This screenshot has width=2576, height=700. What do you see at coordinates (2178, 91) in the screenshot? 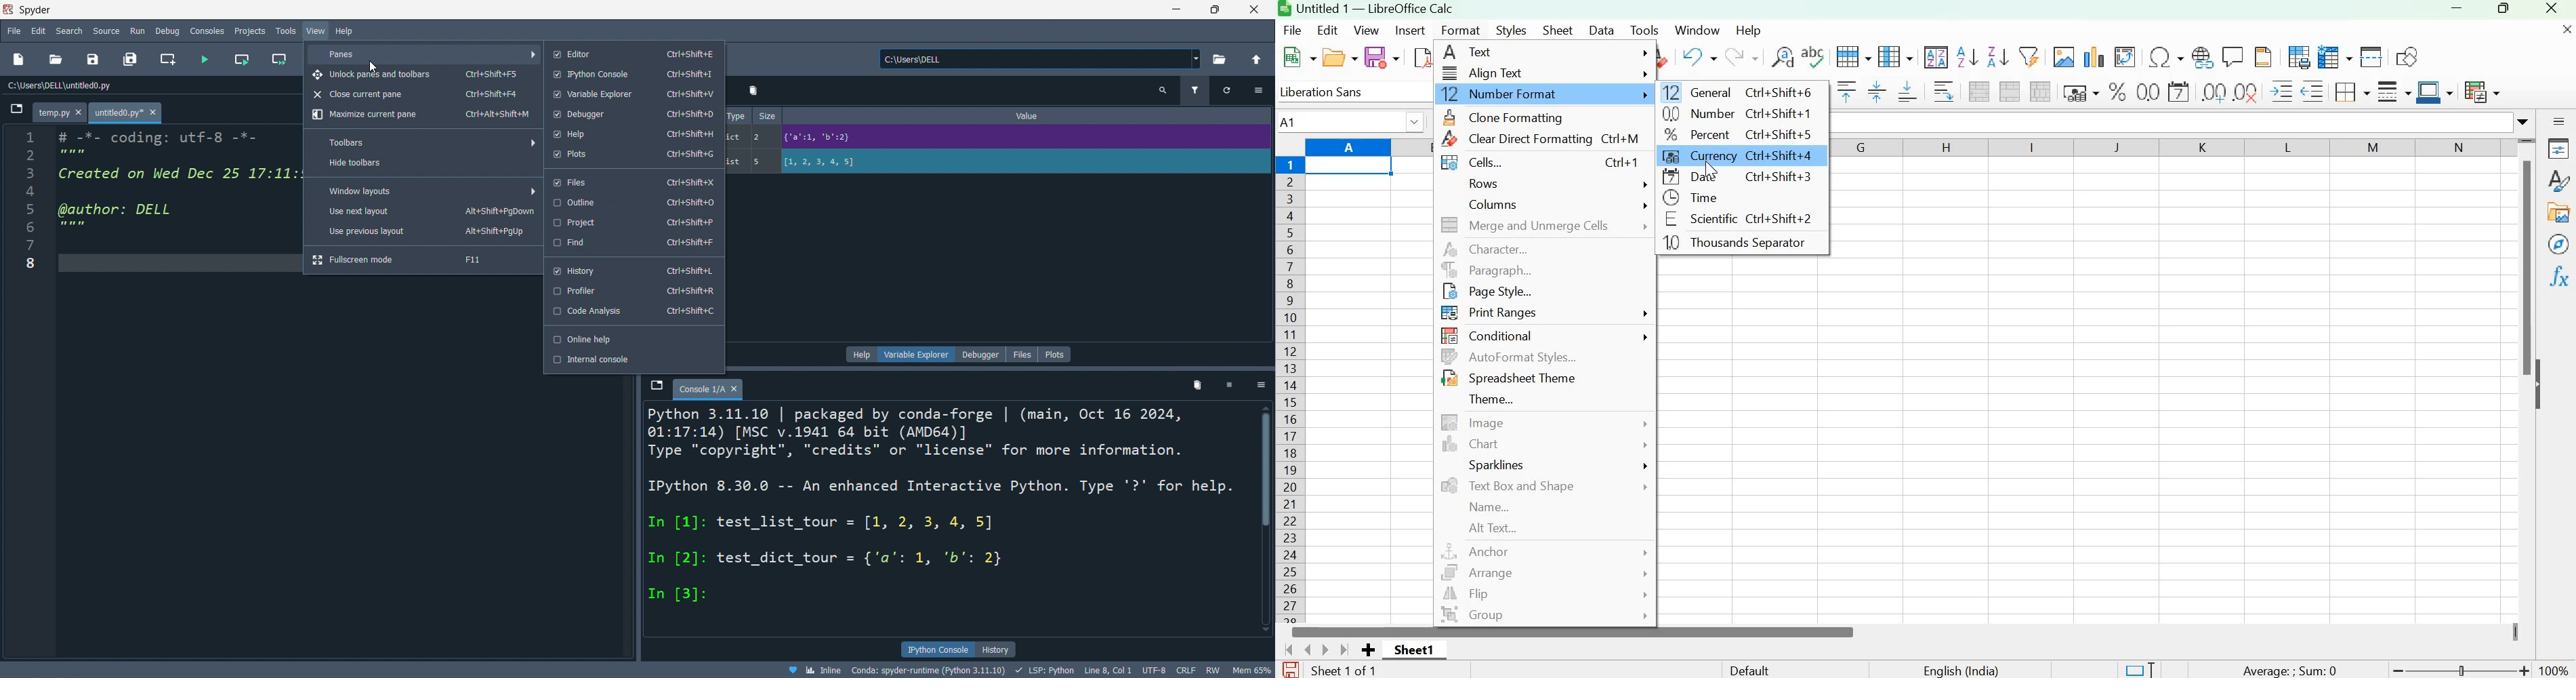
I see `Format as date` at bounding box center [2178, 91].